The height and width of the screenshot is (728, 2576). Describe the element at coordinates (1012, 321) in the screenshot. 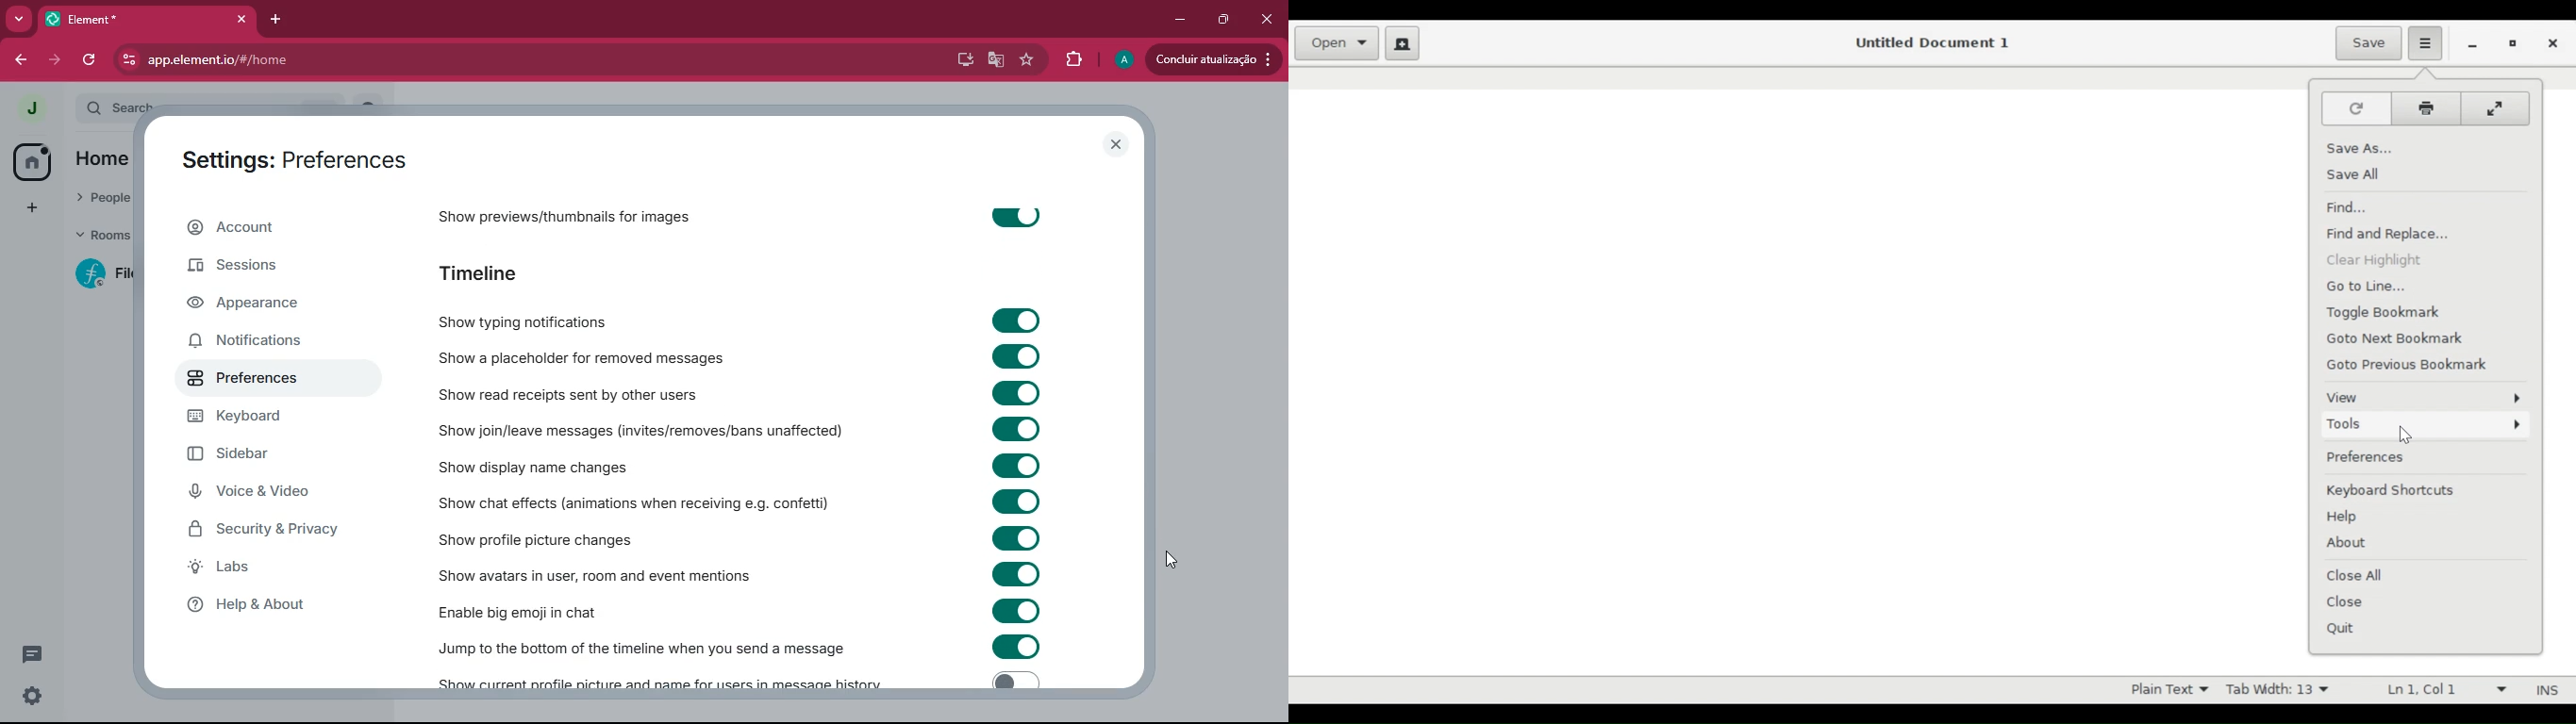

I see `toggle on ` at that location.